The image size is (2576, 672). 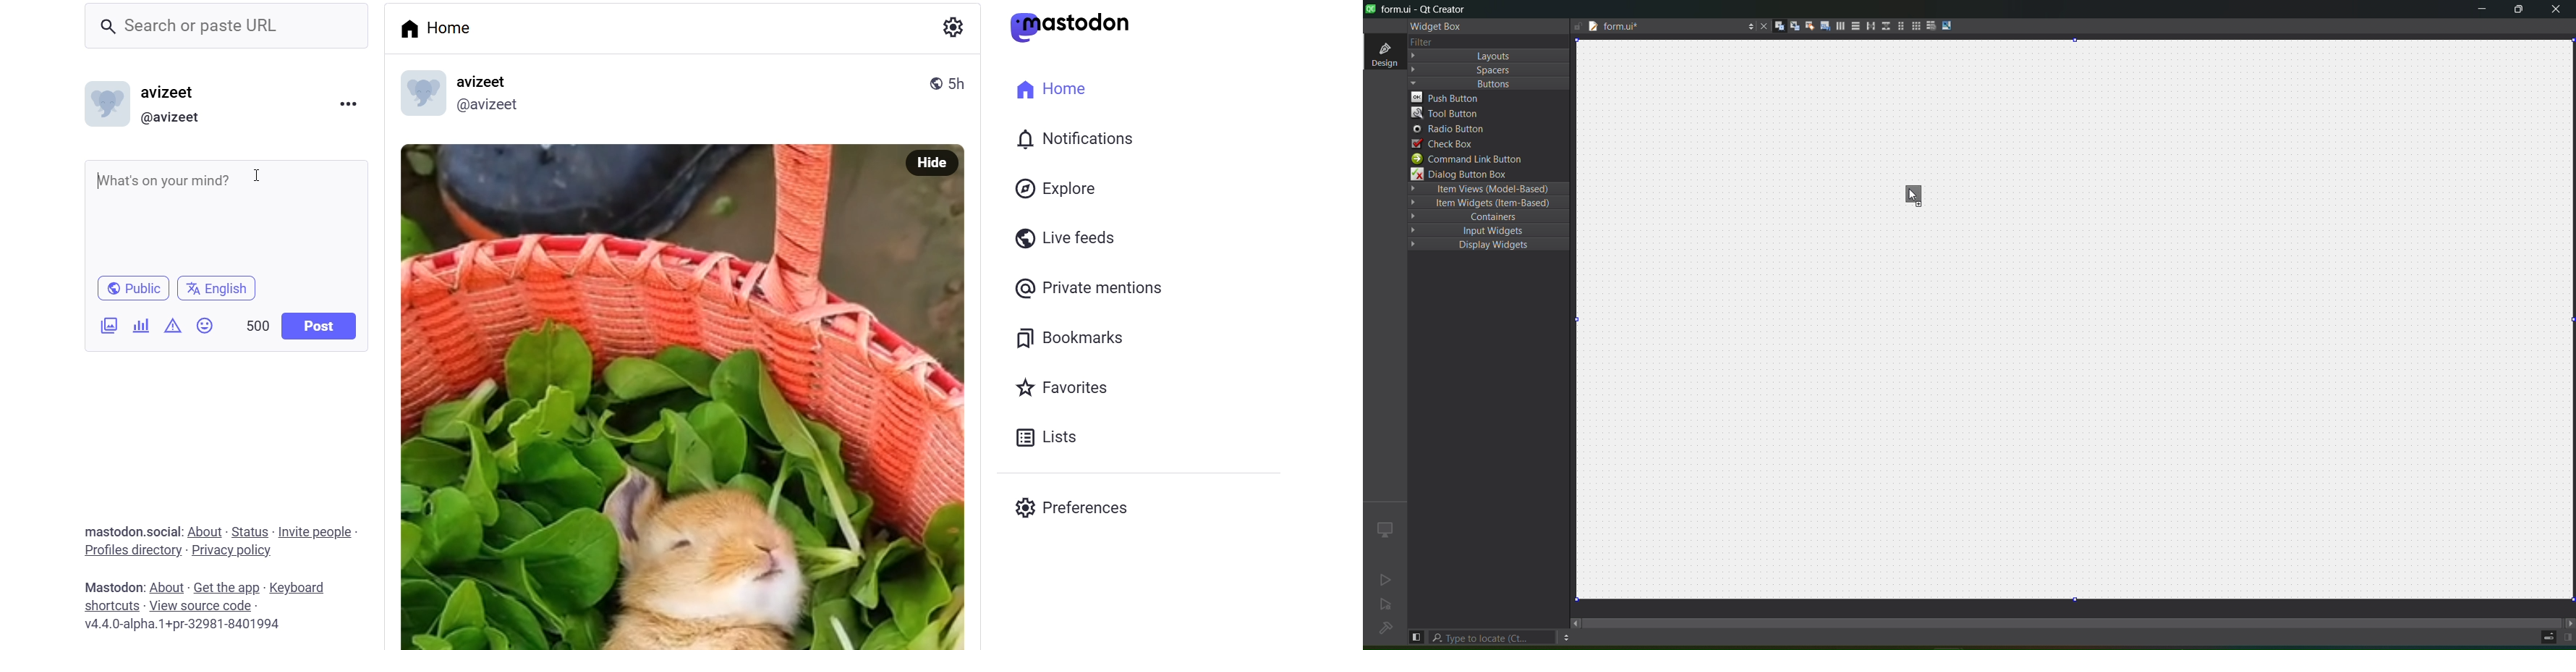 I want to click on live feed , so click(x=1063, y=240).